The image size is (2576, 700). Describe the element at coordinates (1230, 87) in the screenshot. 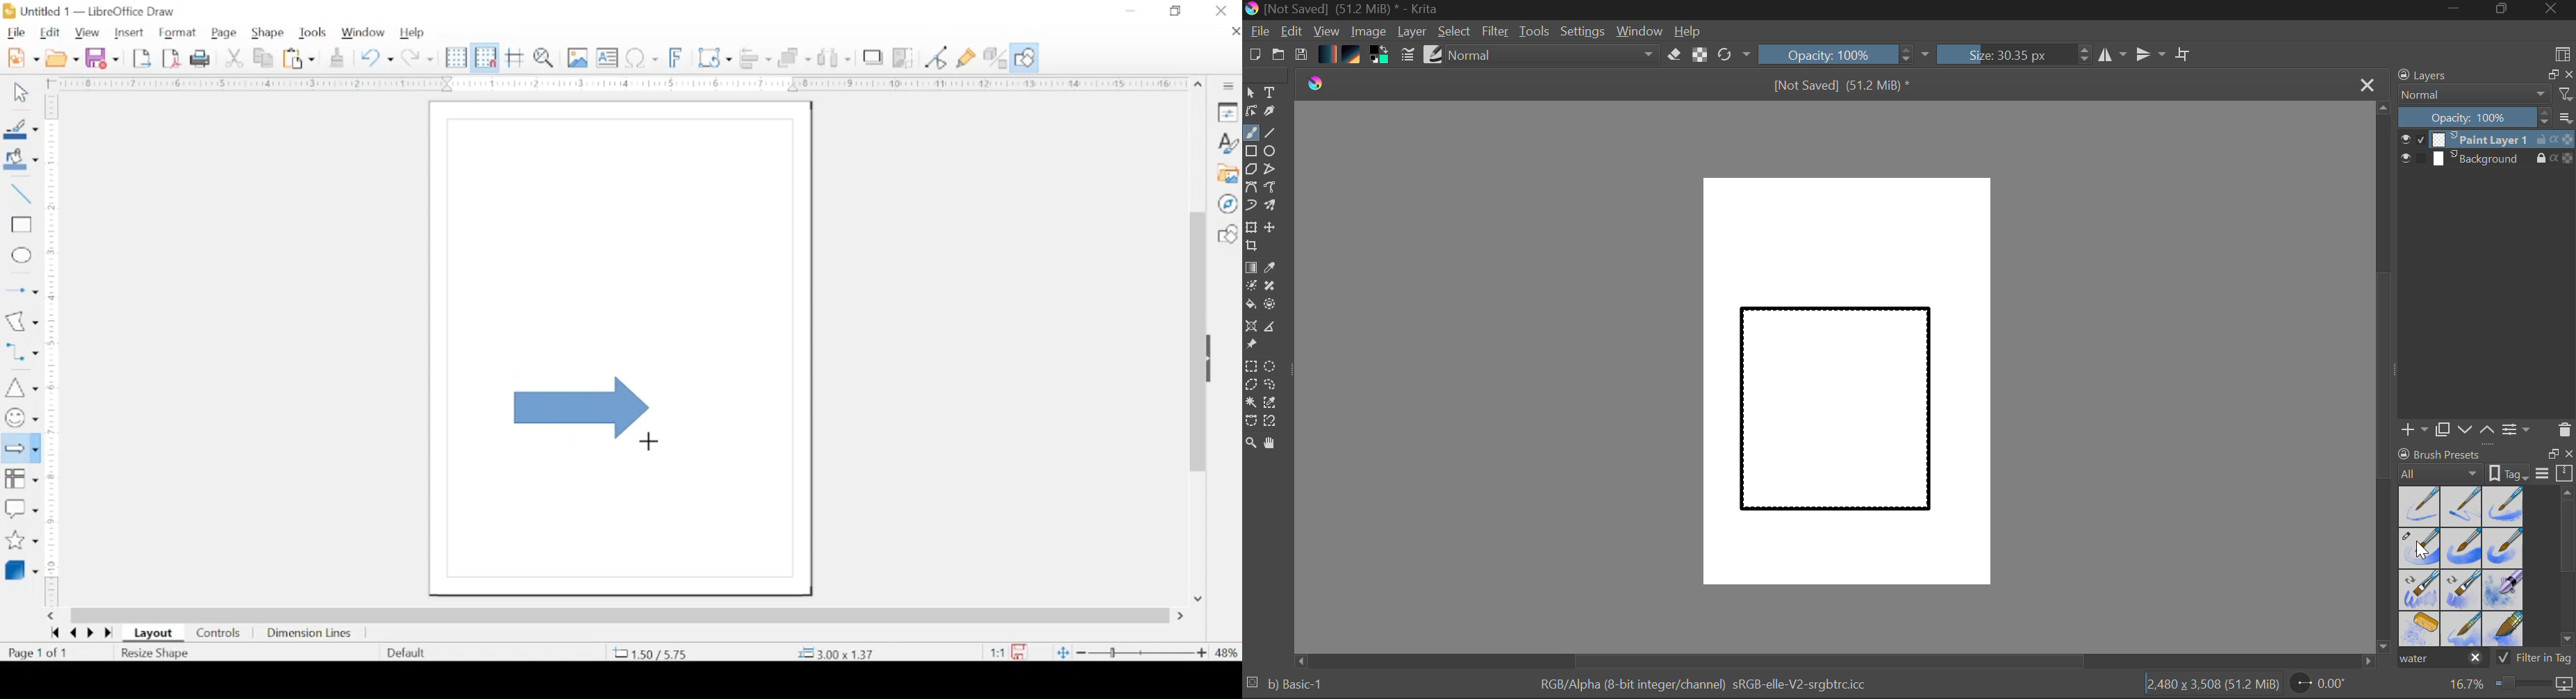

I see `sidebar settings` at that location.